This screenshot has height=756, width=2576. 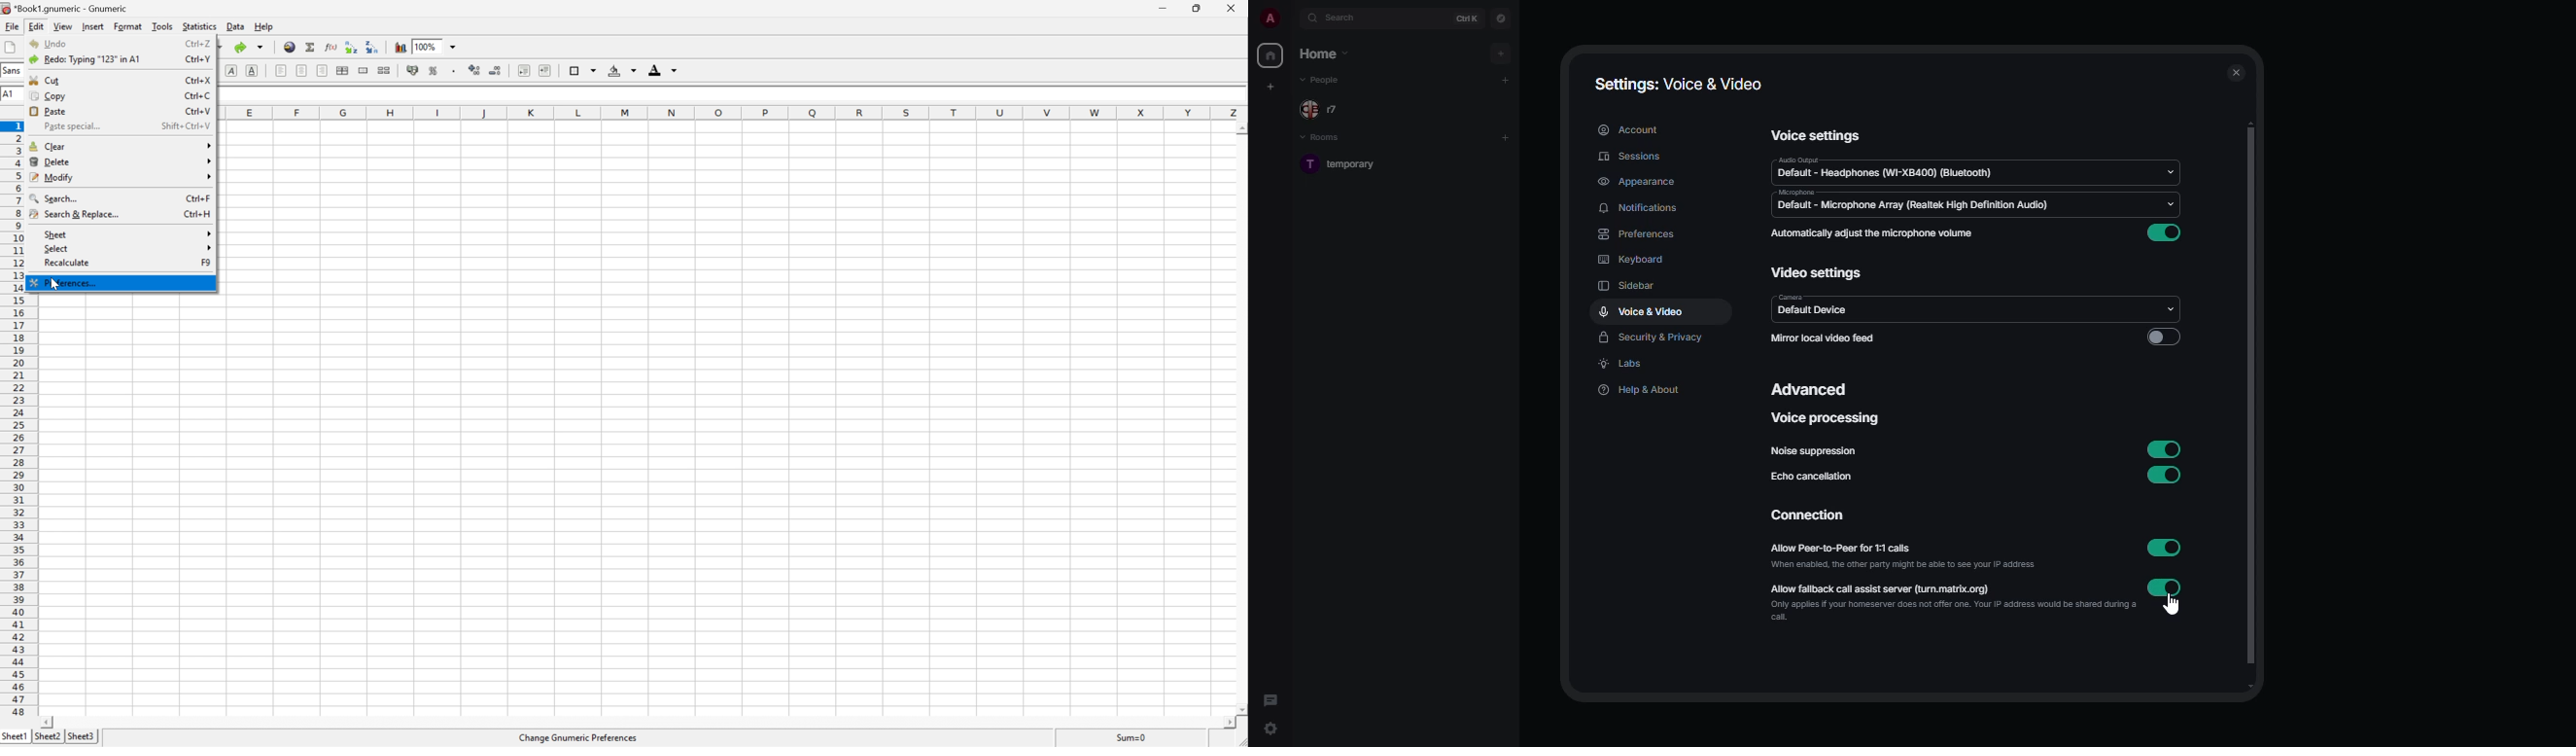 What do you see at coordinates (46, 740) in the screenshot?
I see `sheet2` at bounding box center [46, 740].